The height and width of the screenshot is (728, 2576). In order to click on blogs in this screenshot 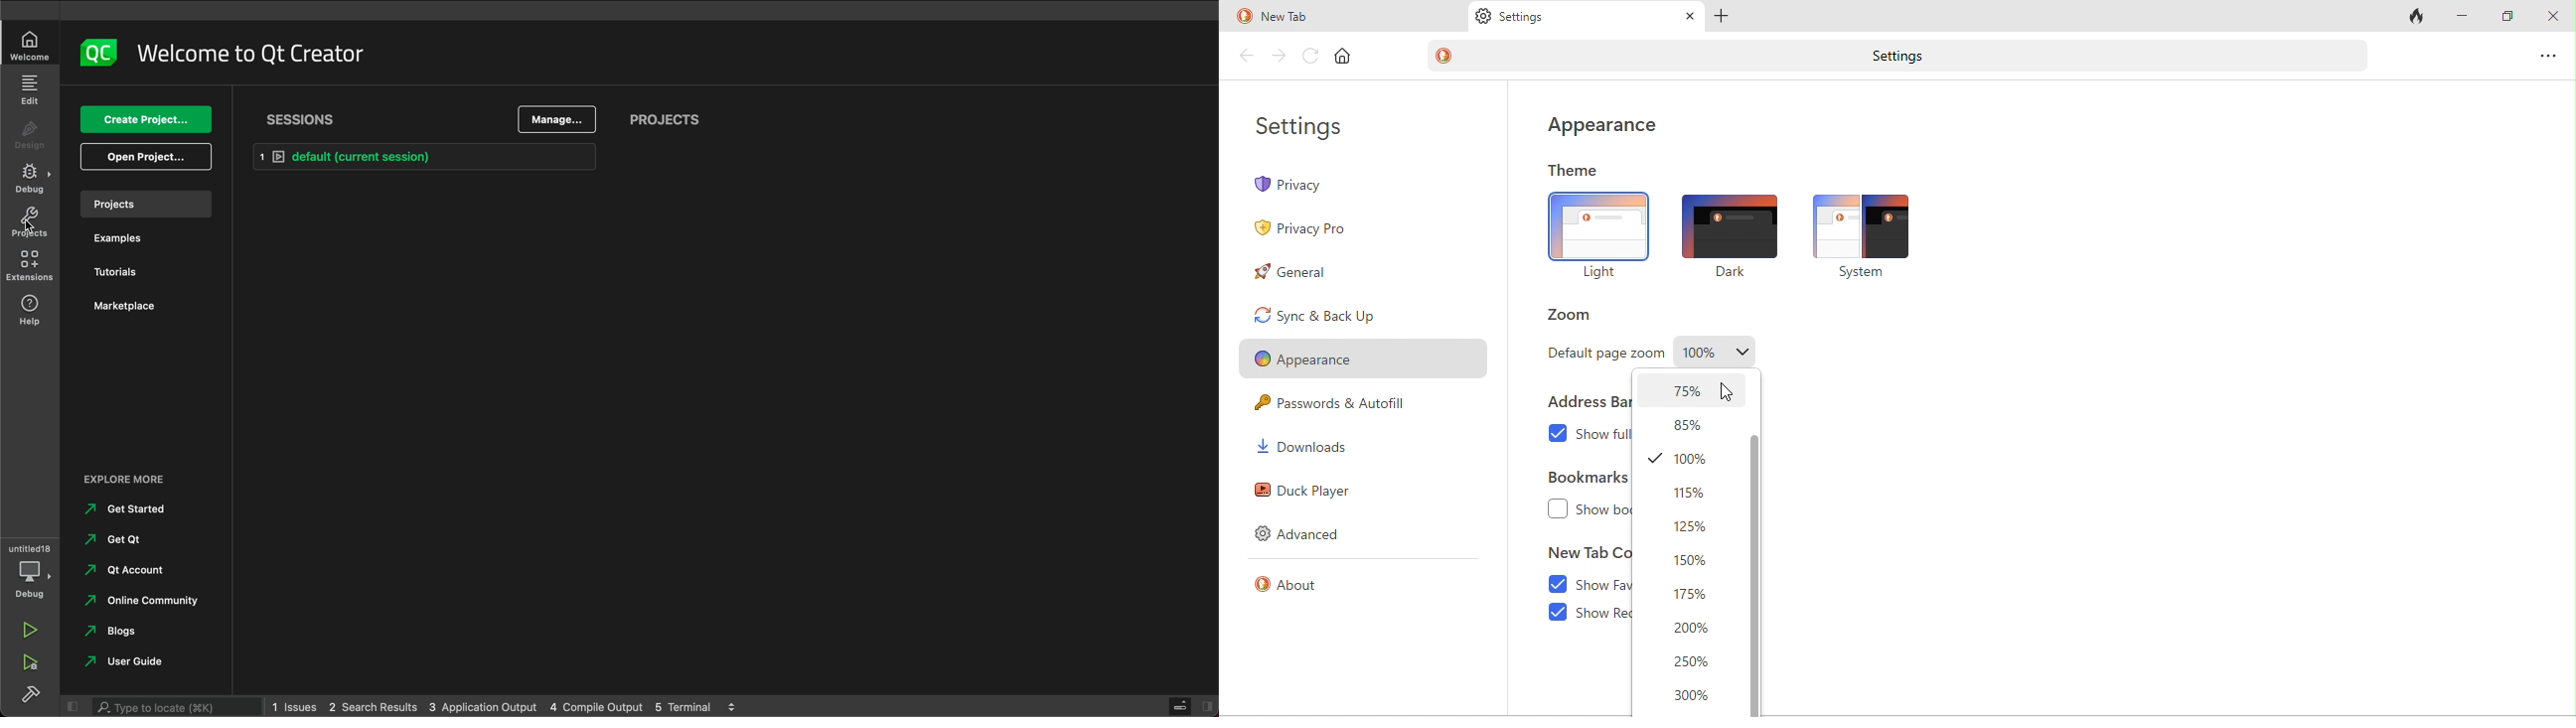, I will do `click(122, 631)`.